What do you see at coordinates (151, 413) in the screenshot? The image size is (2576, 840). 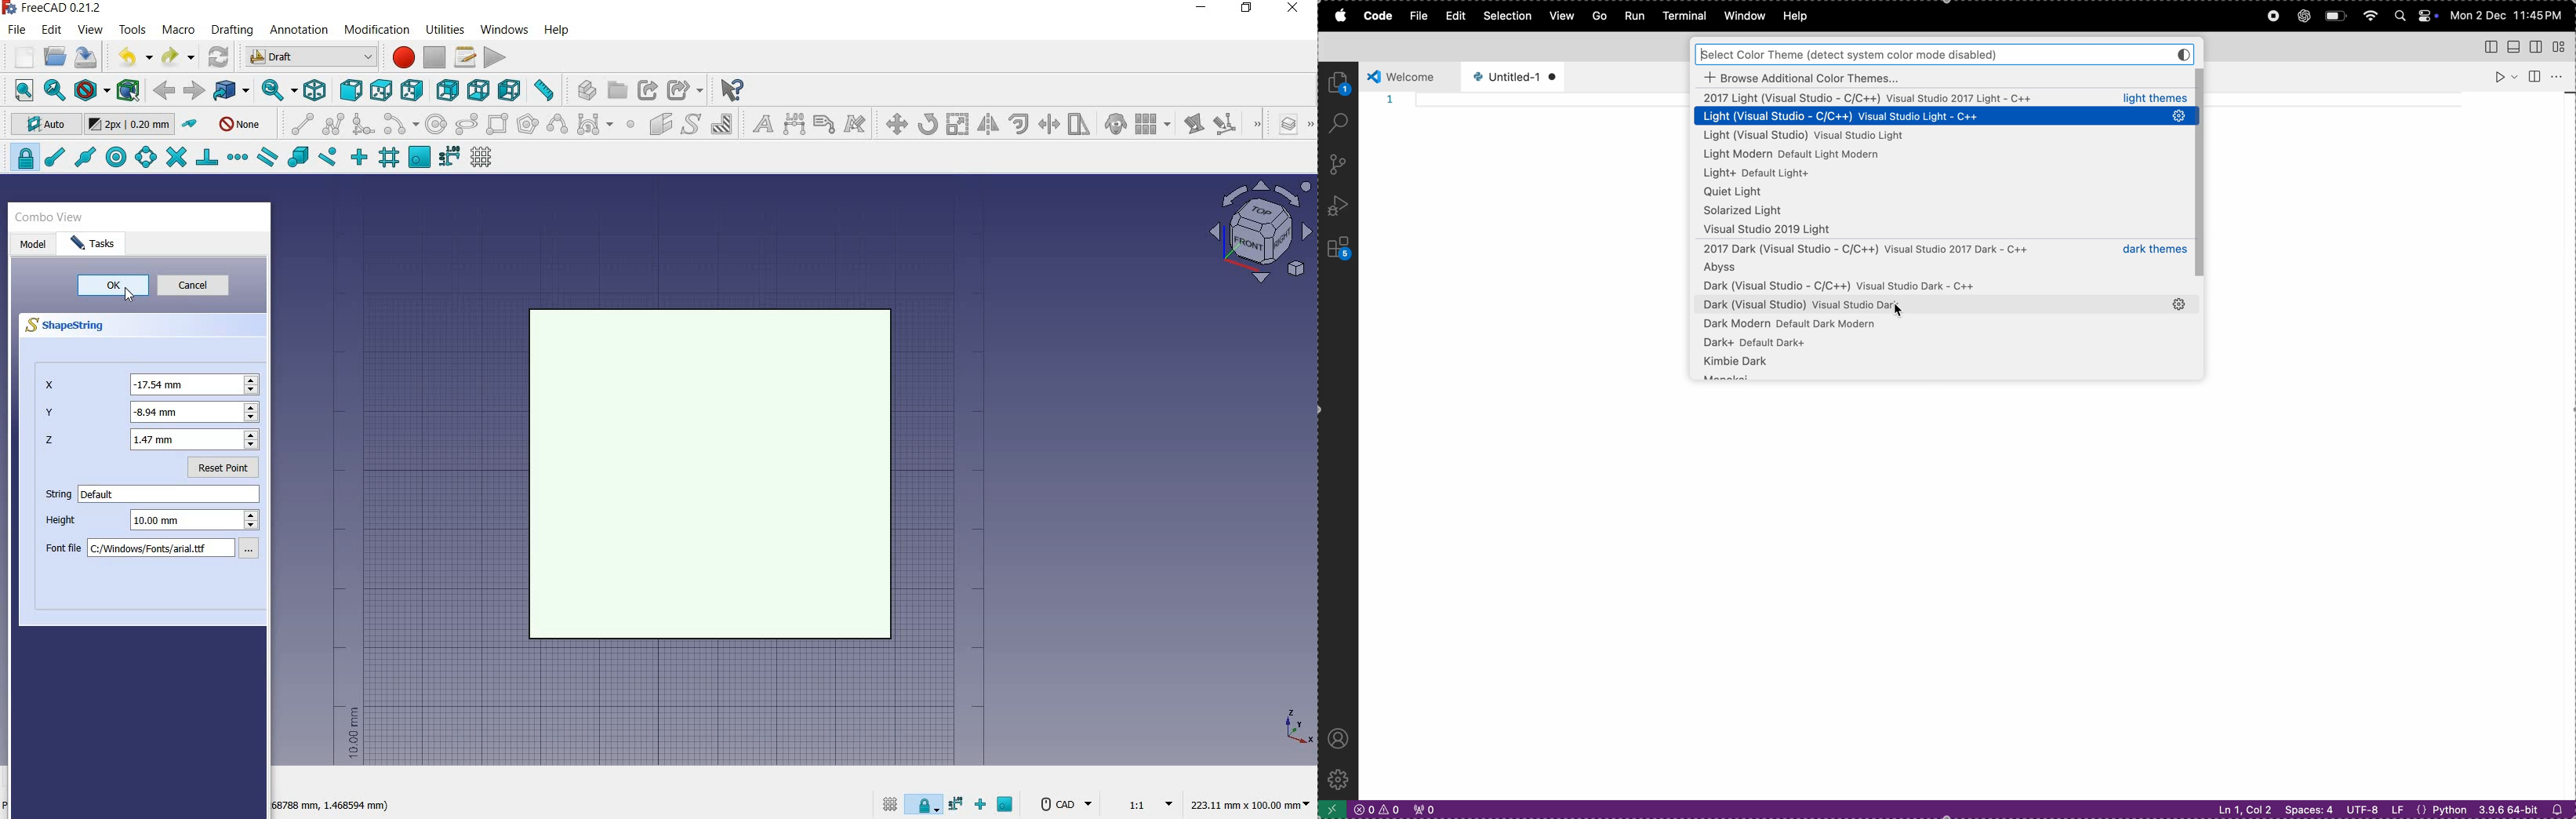 I see `y scaling` at bounding box center [151, 413].